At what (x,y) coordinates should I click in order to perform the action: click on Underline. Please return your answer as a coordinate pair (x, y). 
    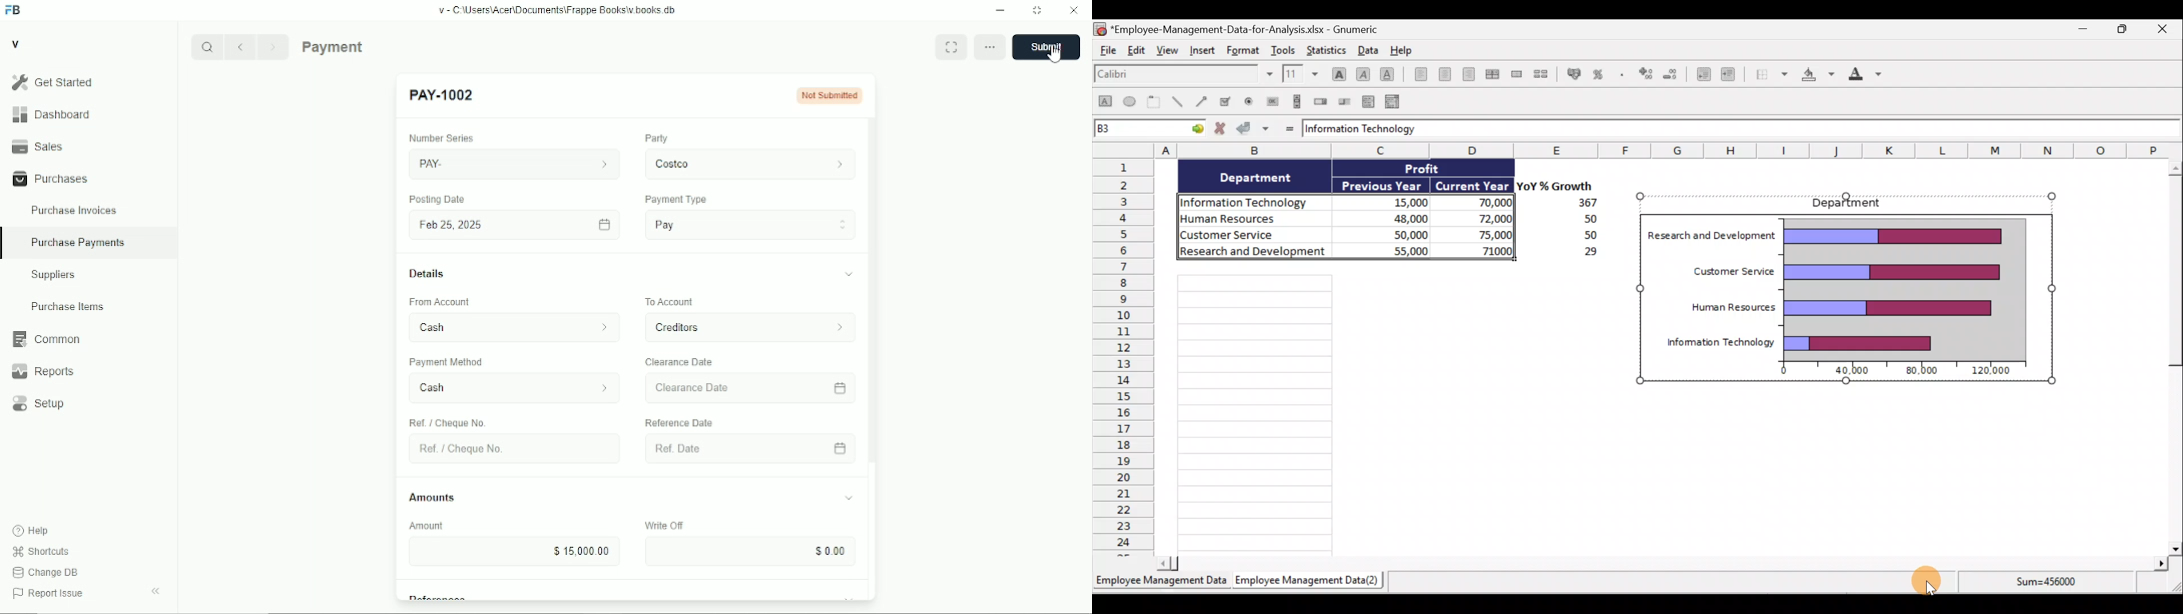
    Looking at the image, I should click on (1390, 76).